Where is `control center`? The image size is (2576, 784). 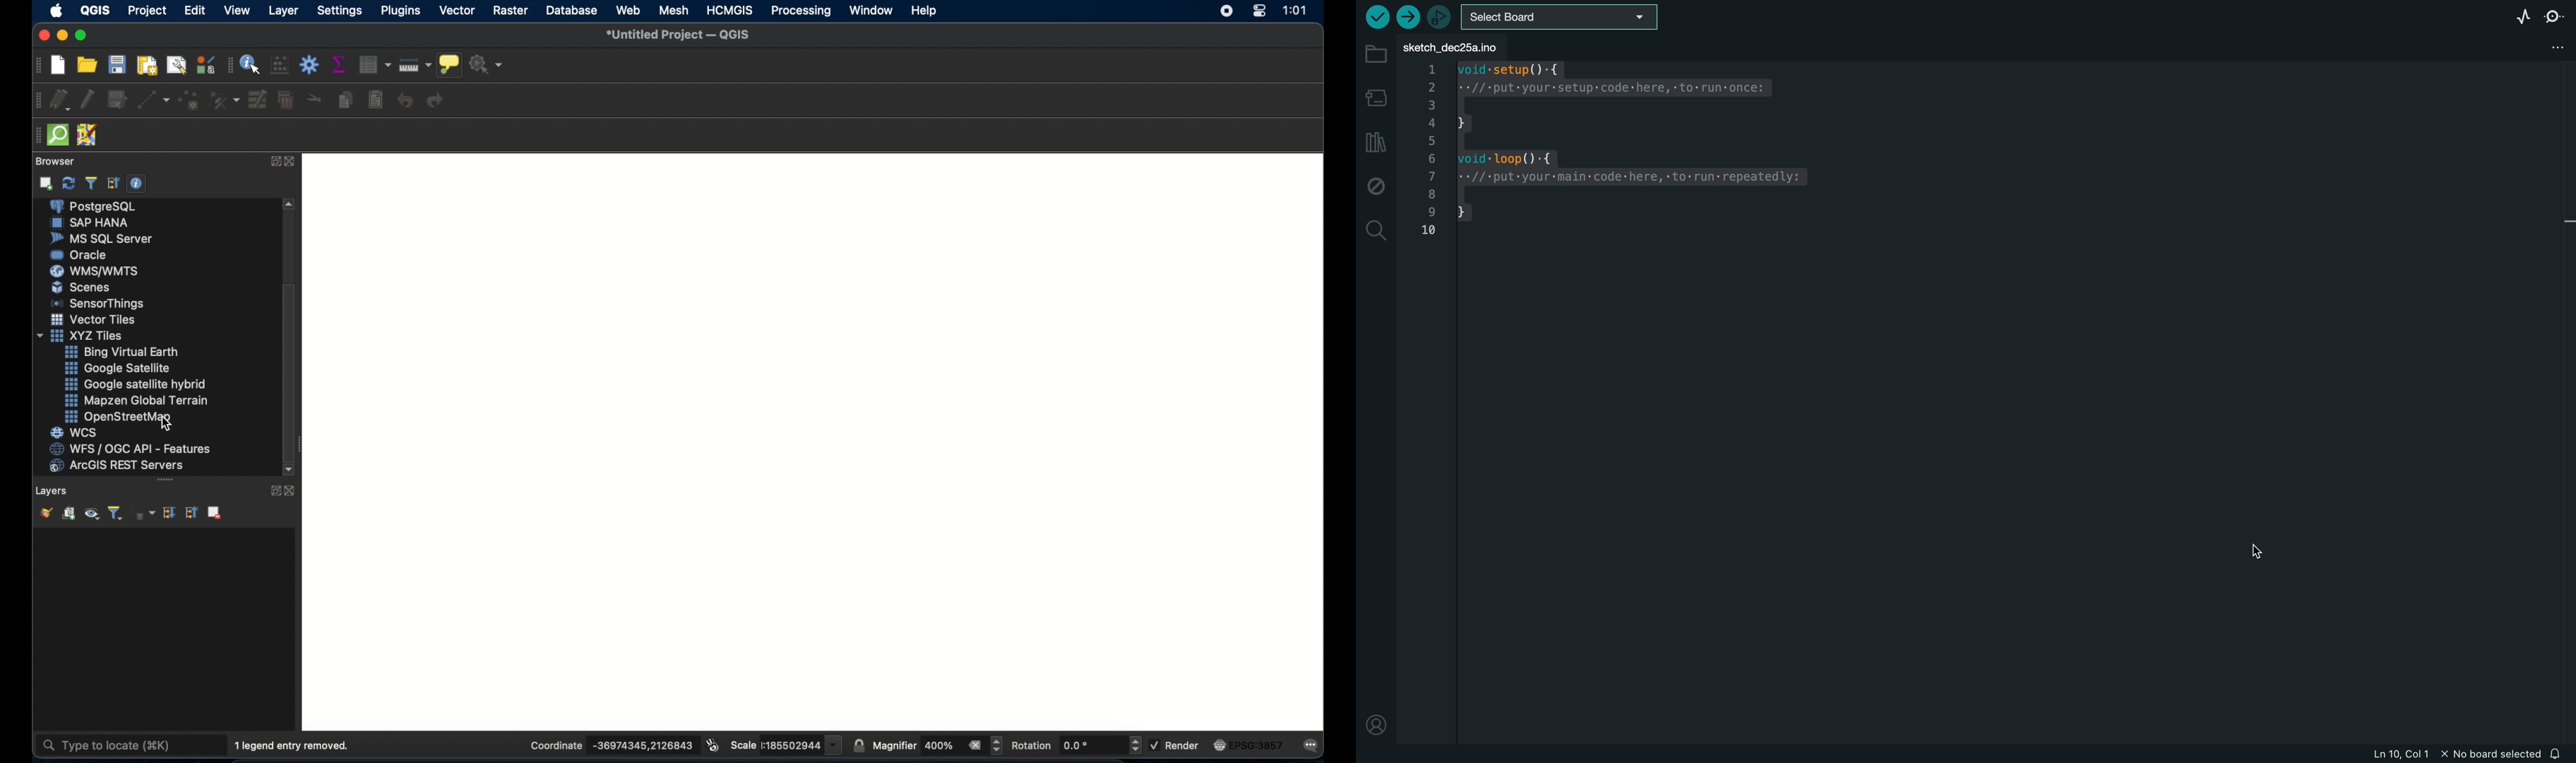 control center is located at coordinates (1259, 12).